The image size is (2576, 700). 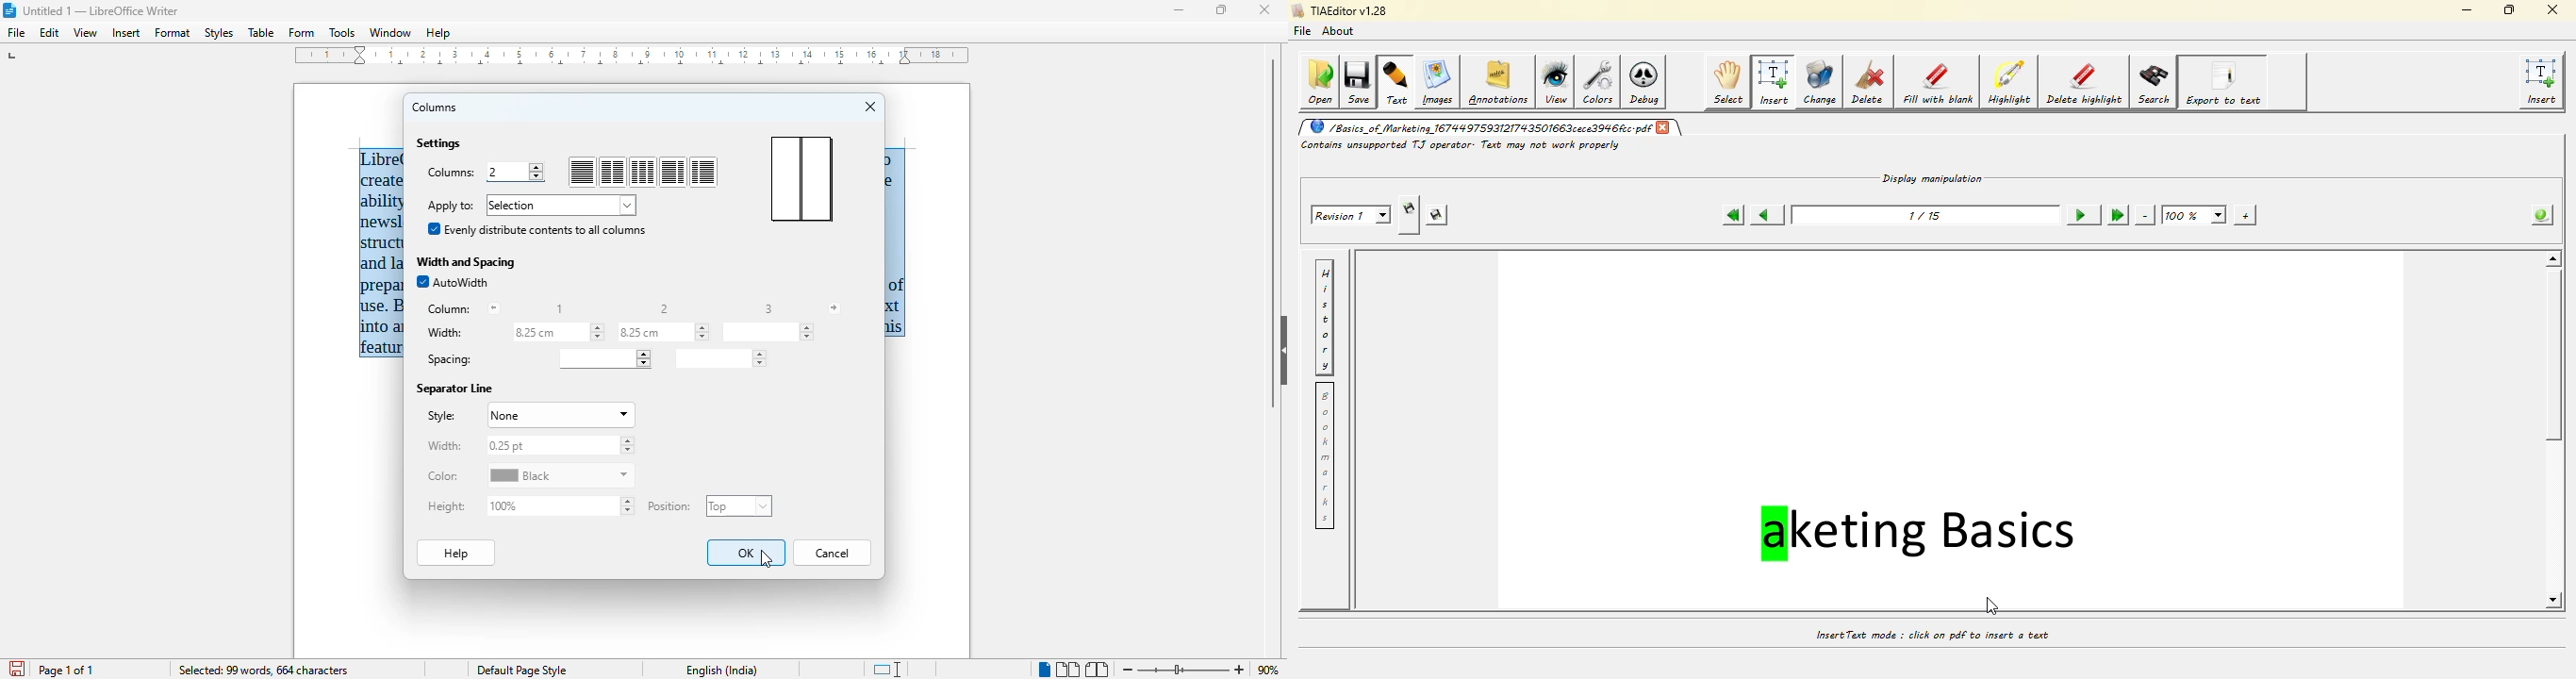 I want to click on help, so click(x=438, y=33).